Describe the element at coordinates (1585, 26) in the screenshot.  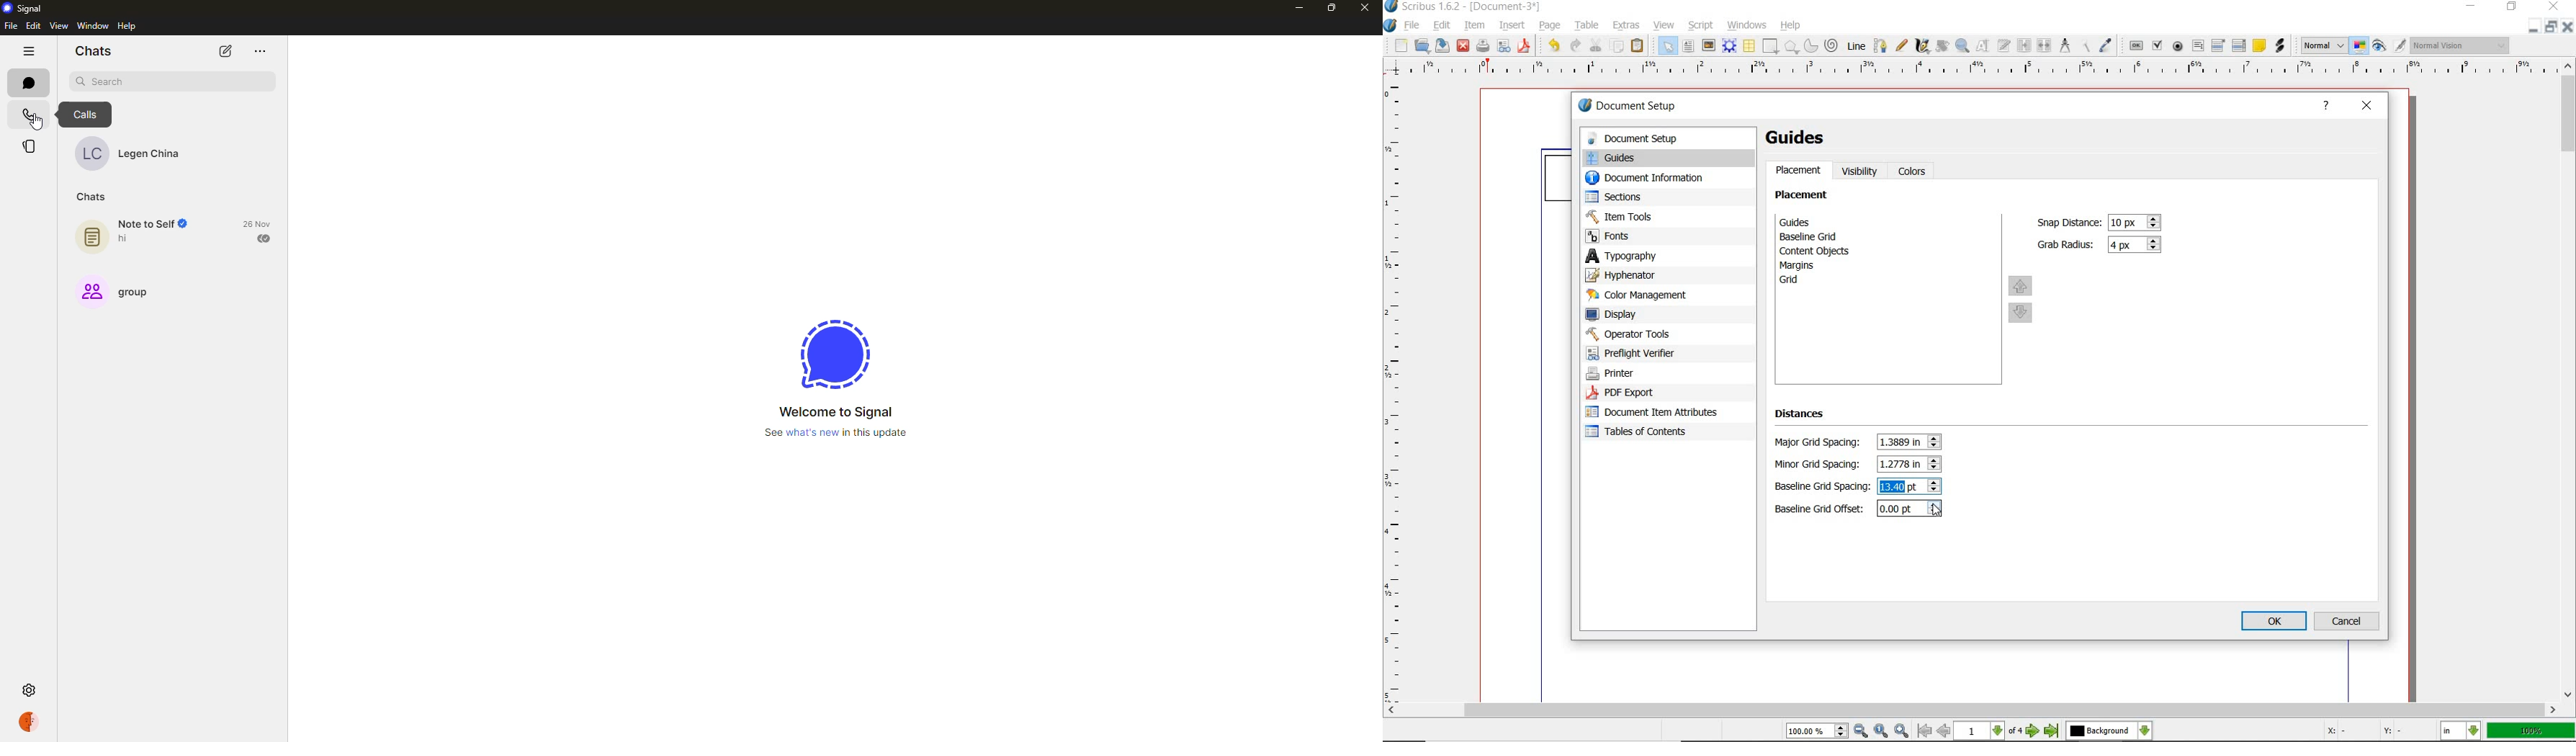
I see `table` at that location.